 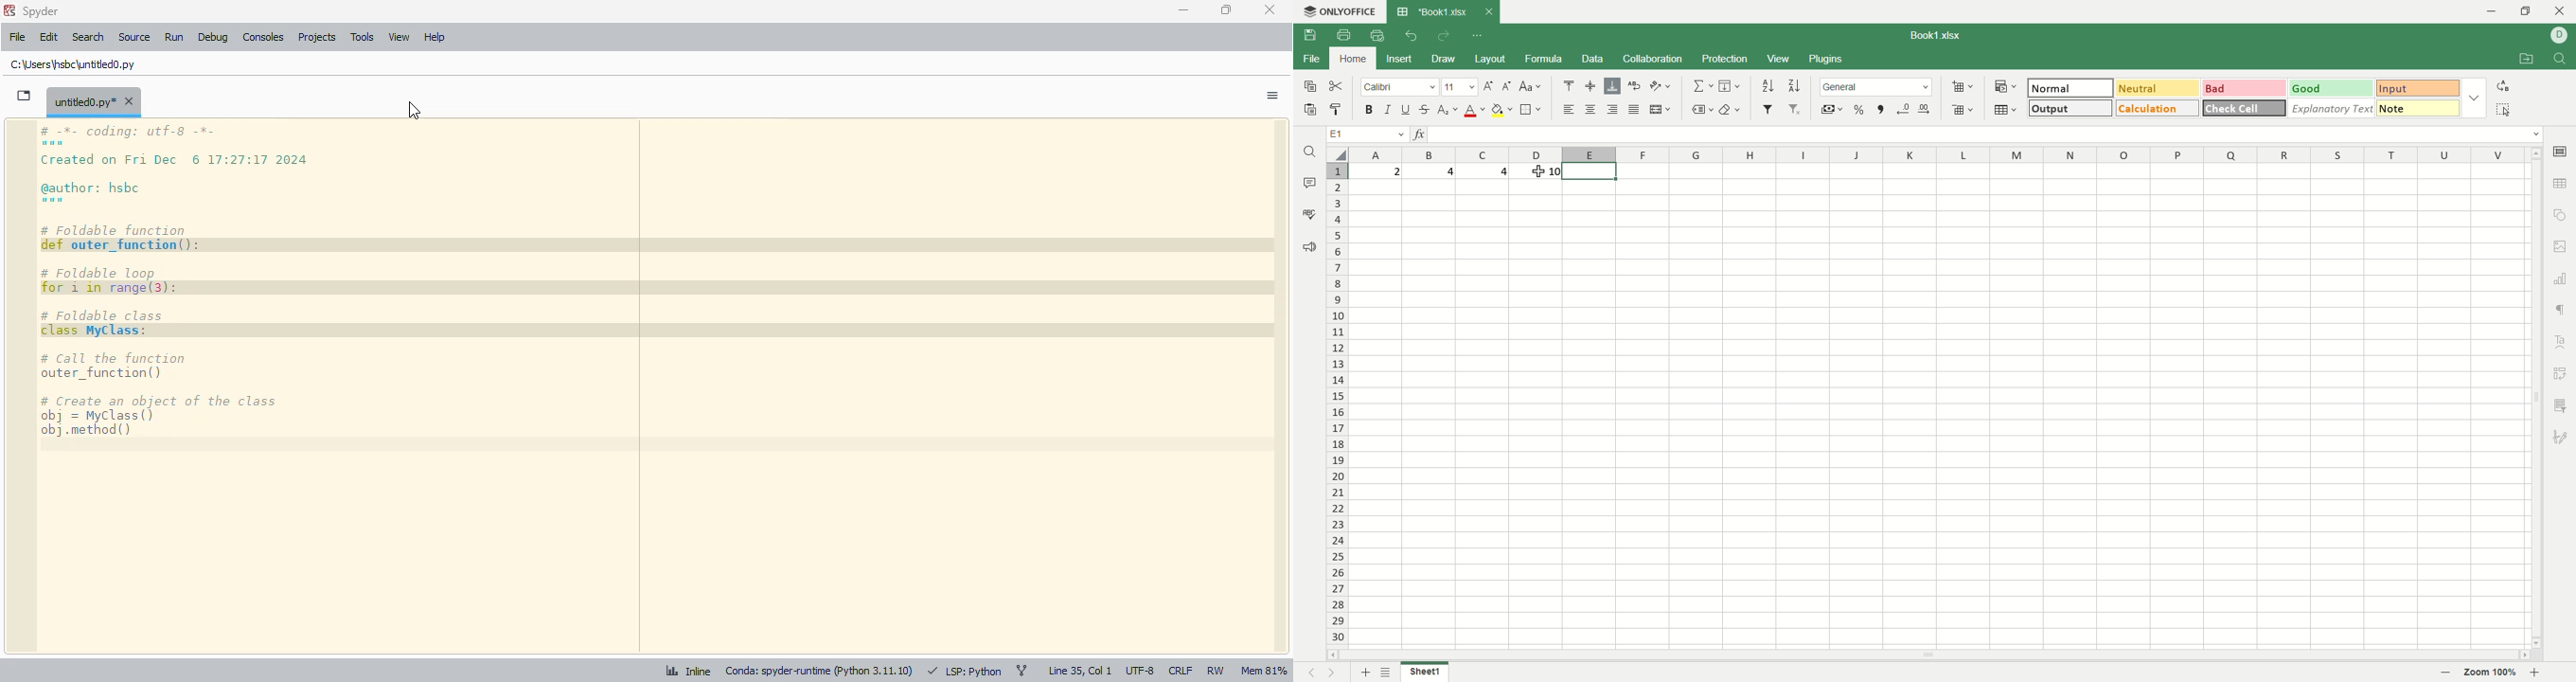 What do you see at coordinates (1311, 58) in the screenshot?
I see `file` at bounding box center [1311, 58].